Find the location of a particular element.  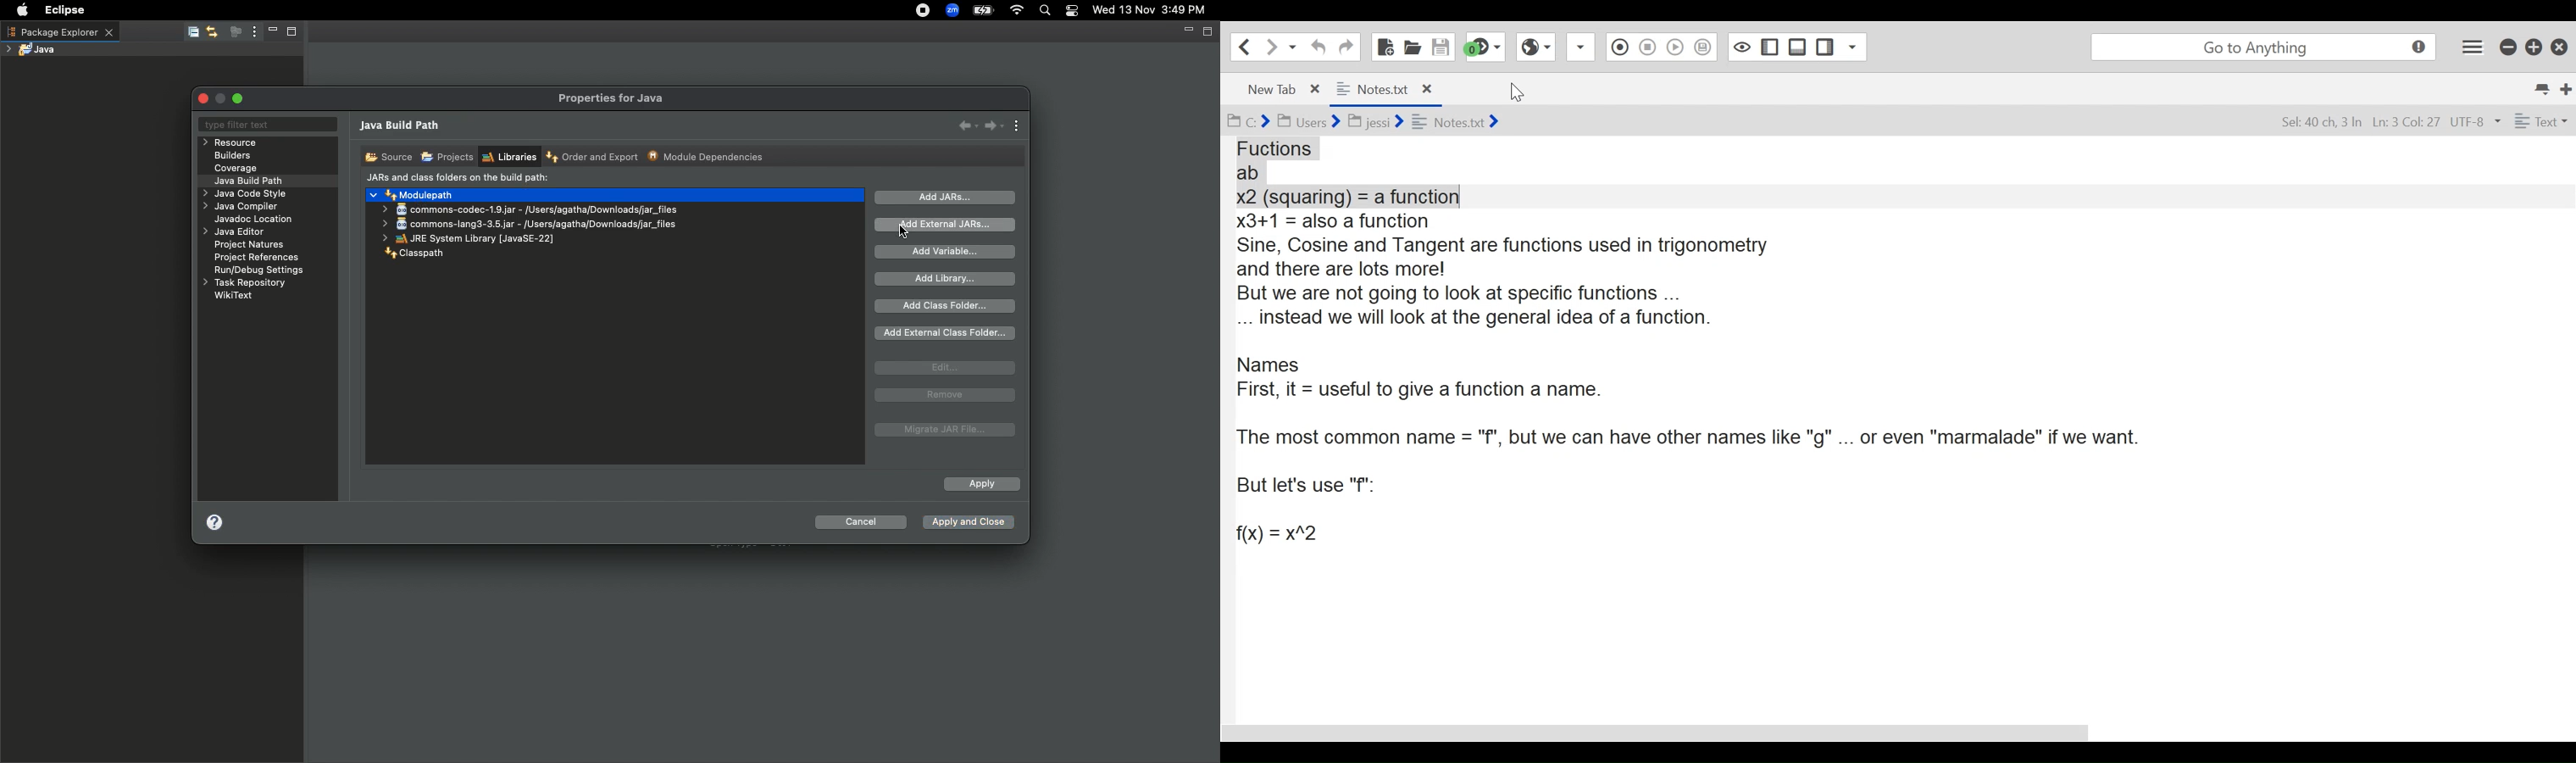

Notification is located at coordinates (1074, 11).